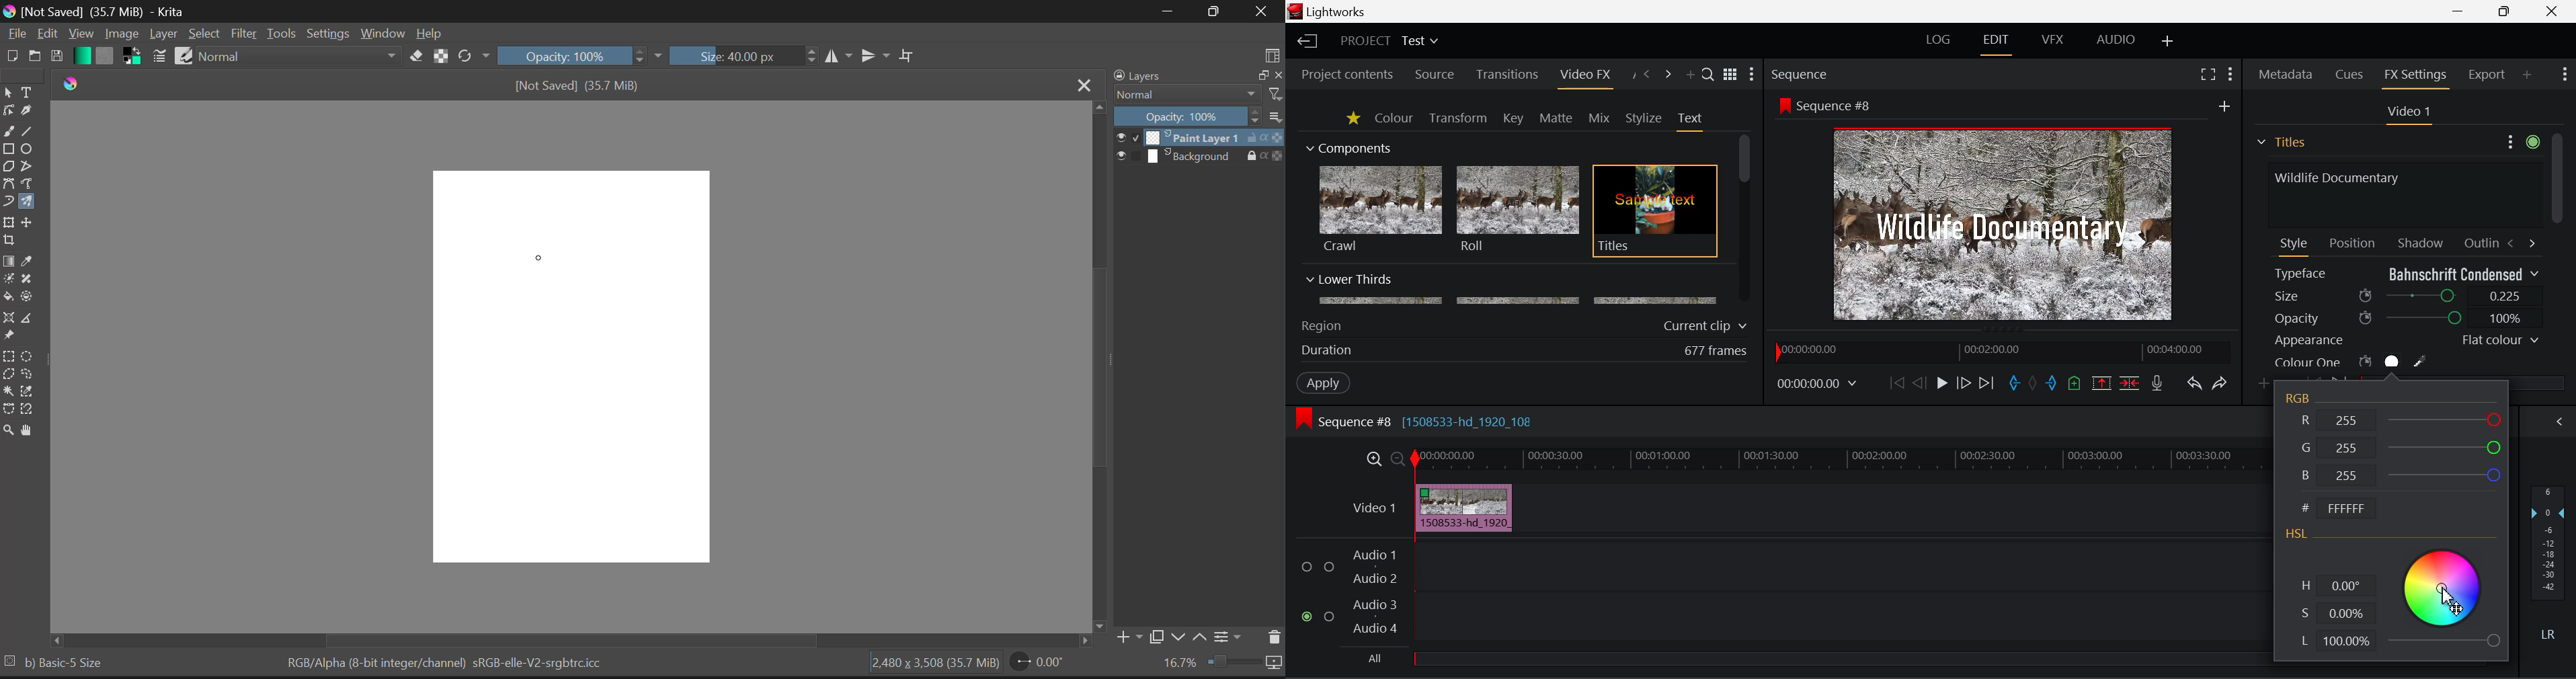 The height and width of the screenshot is (700, 2576). I want to click on Go Forward, so click(1963, 384).